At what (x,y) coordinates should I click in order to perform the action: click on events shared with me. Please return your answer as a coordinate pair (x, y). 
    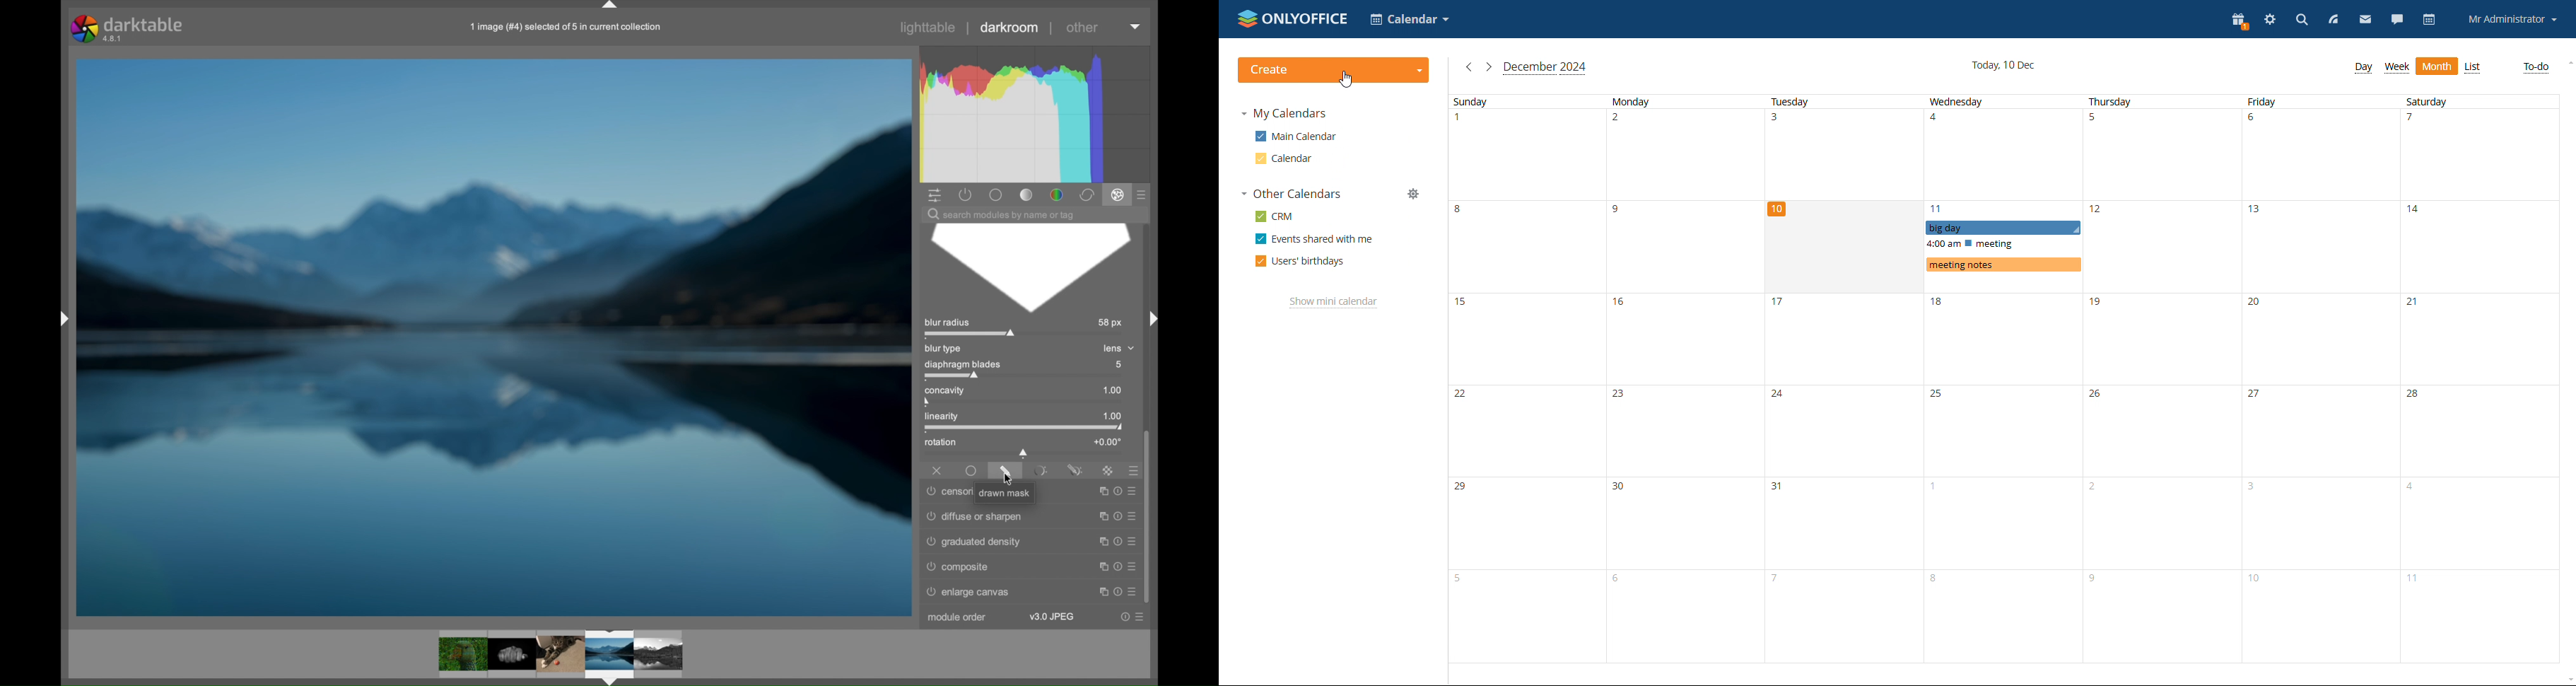
    Looking at the image, I should click on (1313, 238).